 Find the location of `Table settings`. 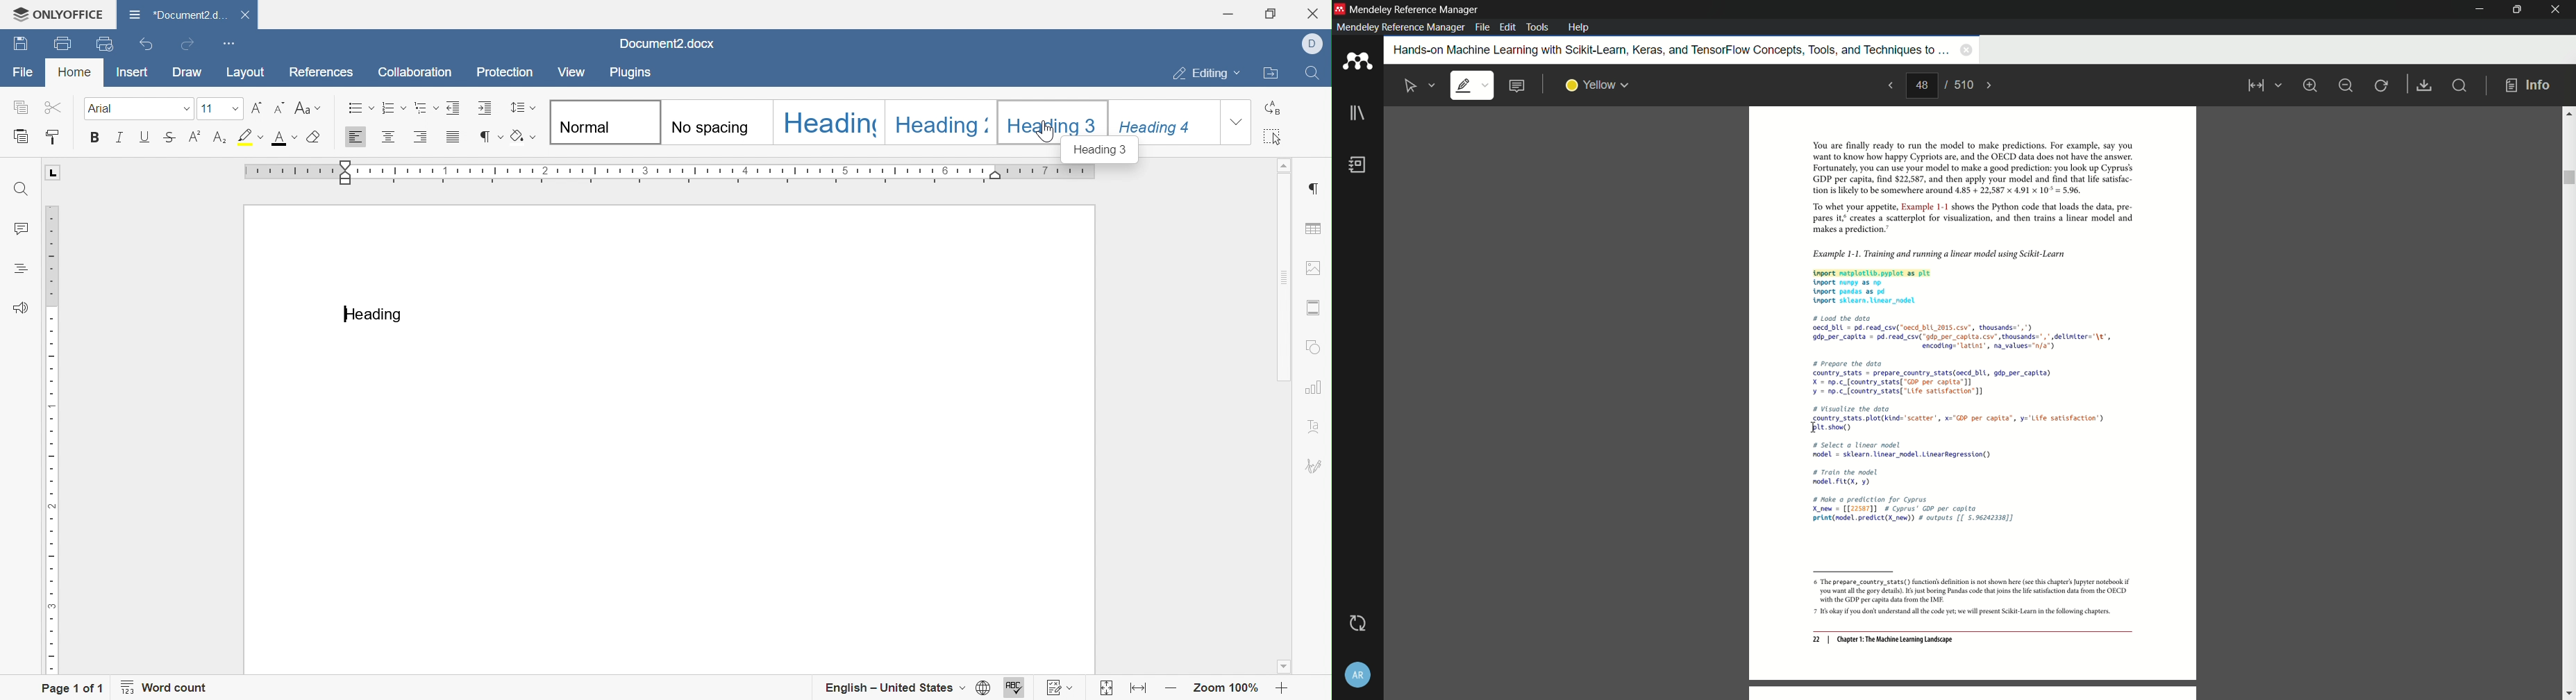

Table settings is located at coordinates (1316, 228).